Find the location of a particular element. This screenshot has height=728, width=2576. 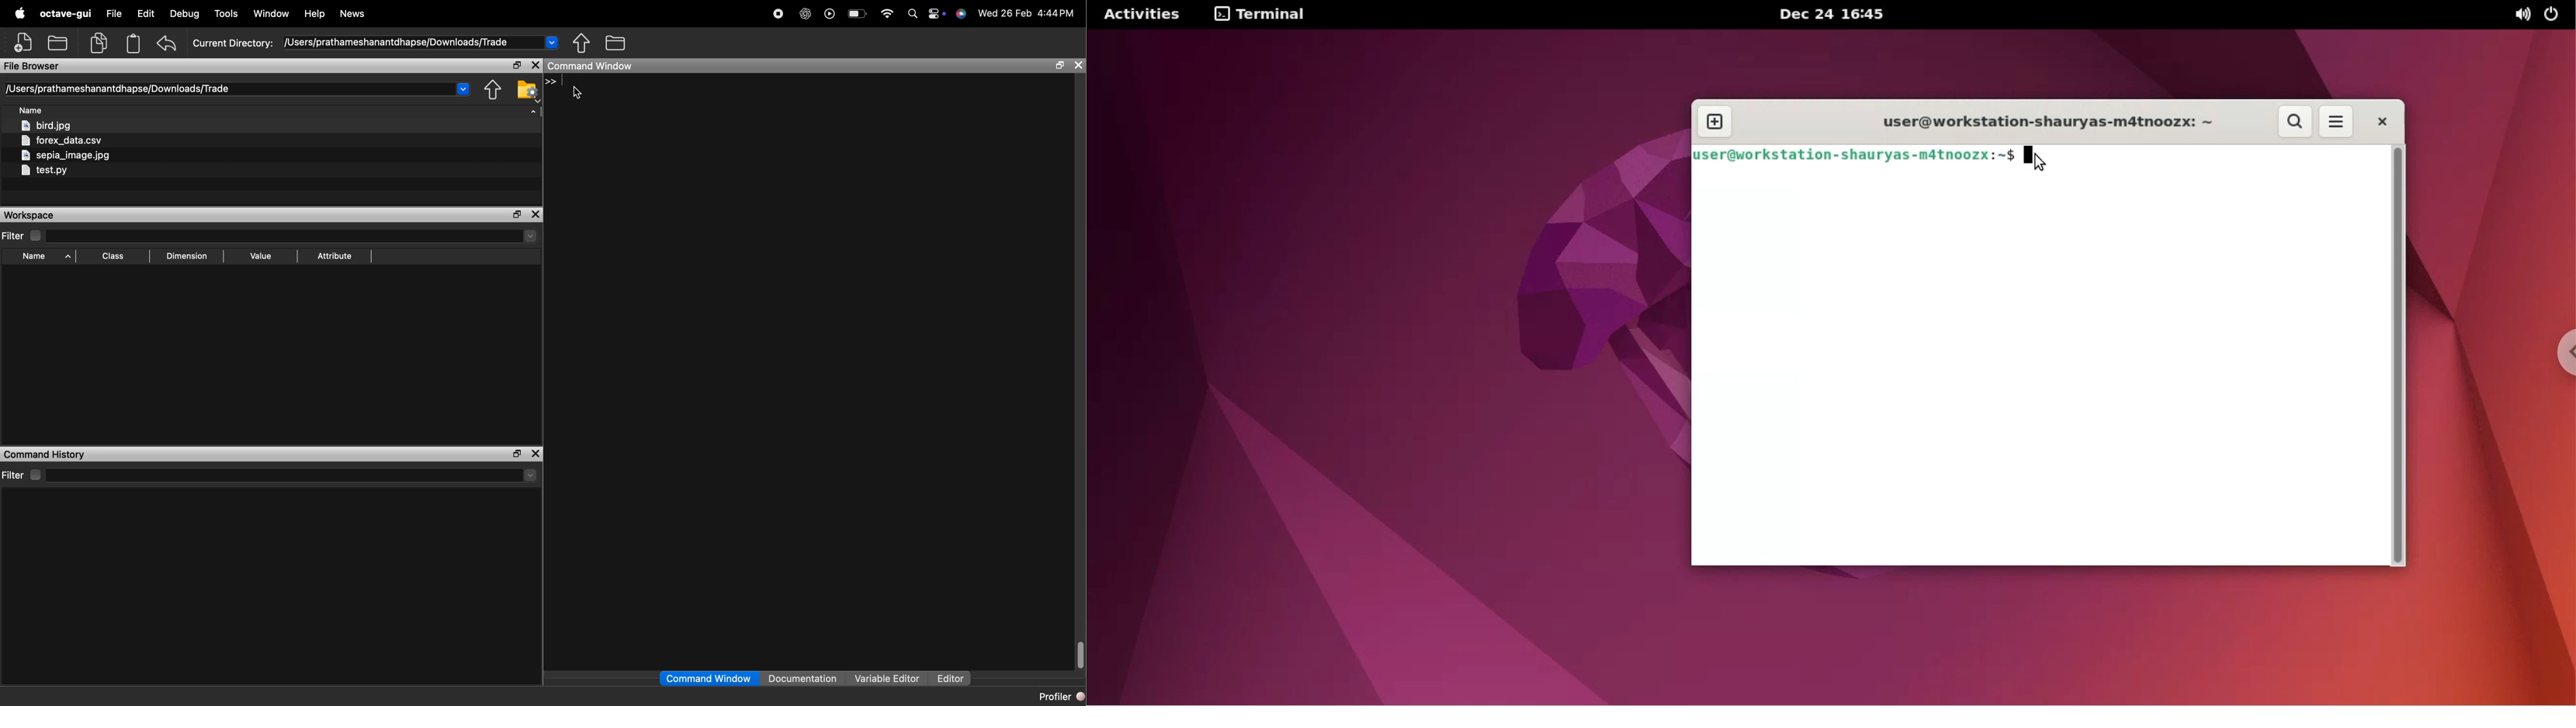

undo is located at coordinates (167, 44).